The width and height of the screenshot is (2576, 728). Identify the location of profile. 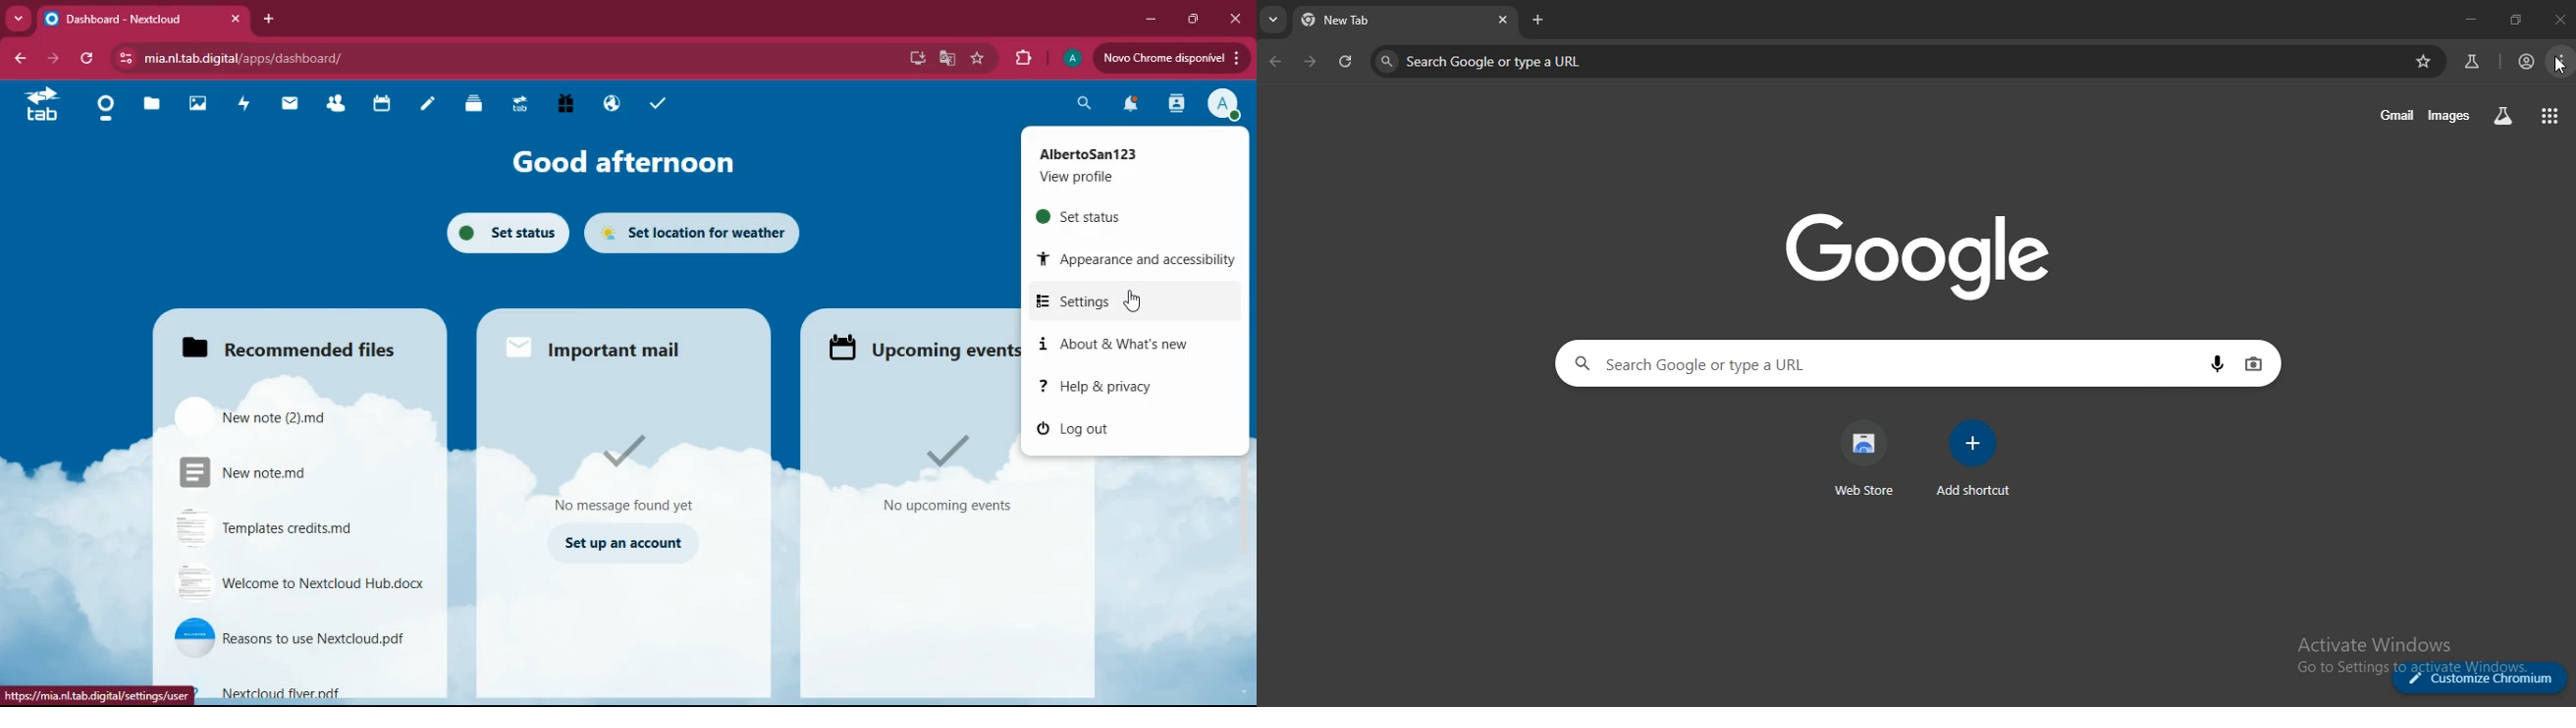
(1076, 178).